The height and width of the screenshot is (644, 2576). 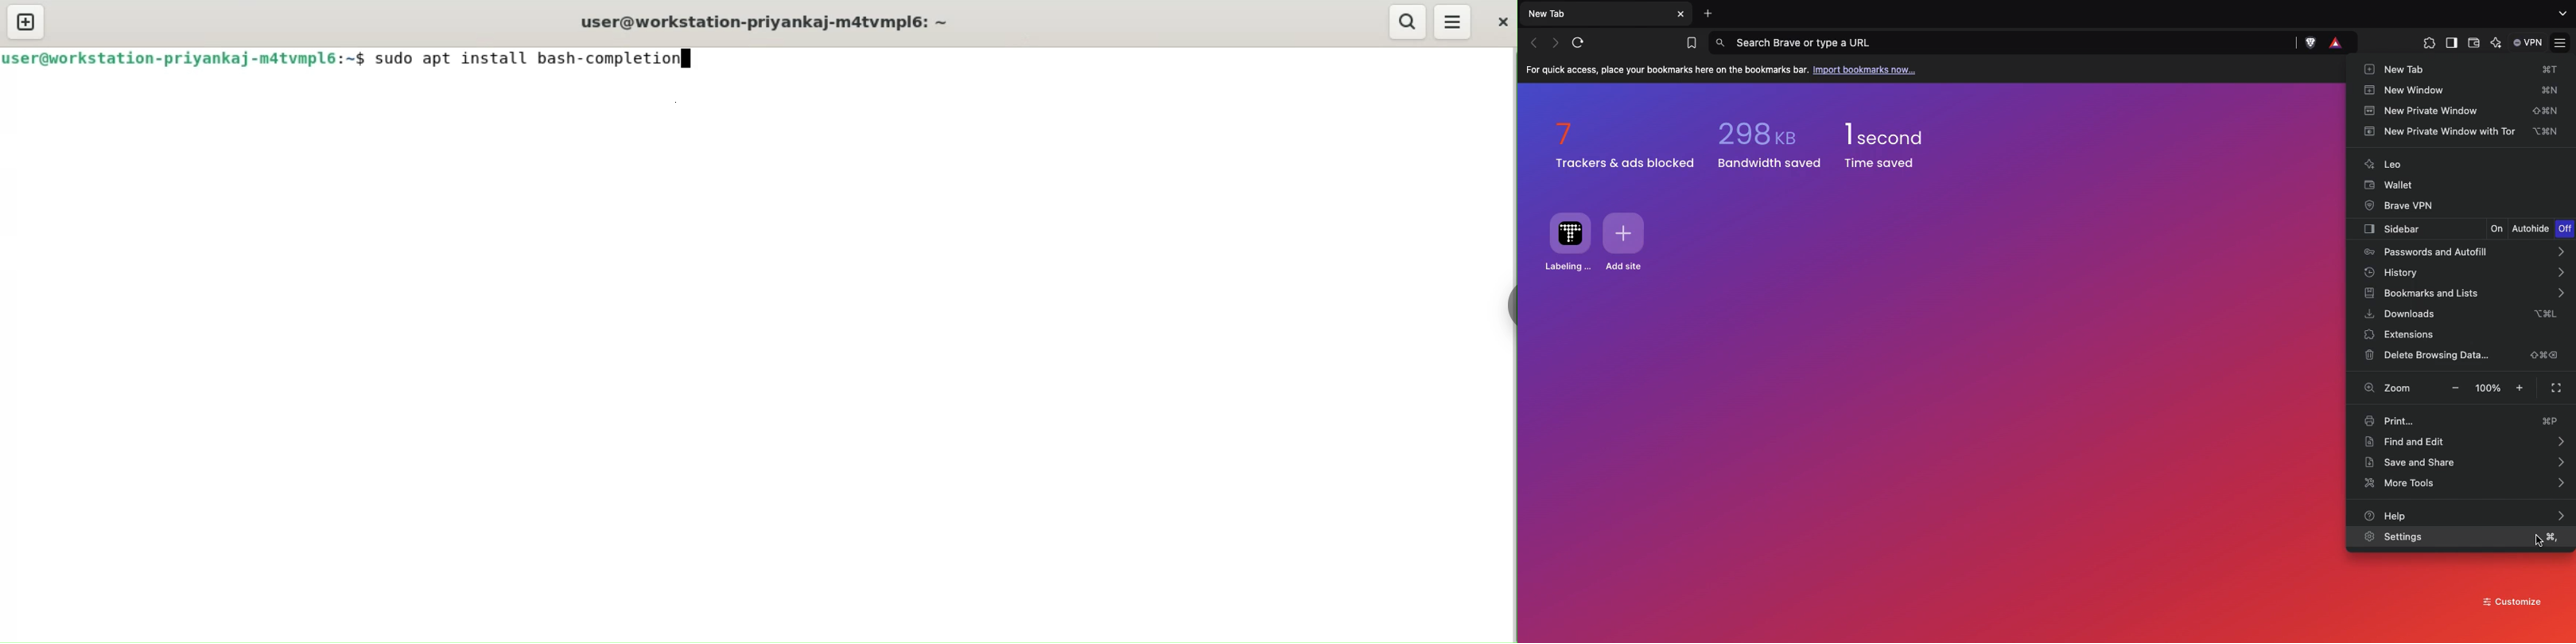 I want to click on new tab, so click(x=29, y=20).